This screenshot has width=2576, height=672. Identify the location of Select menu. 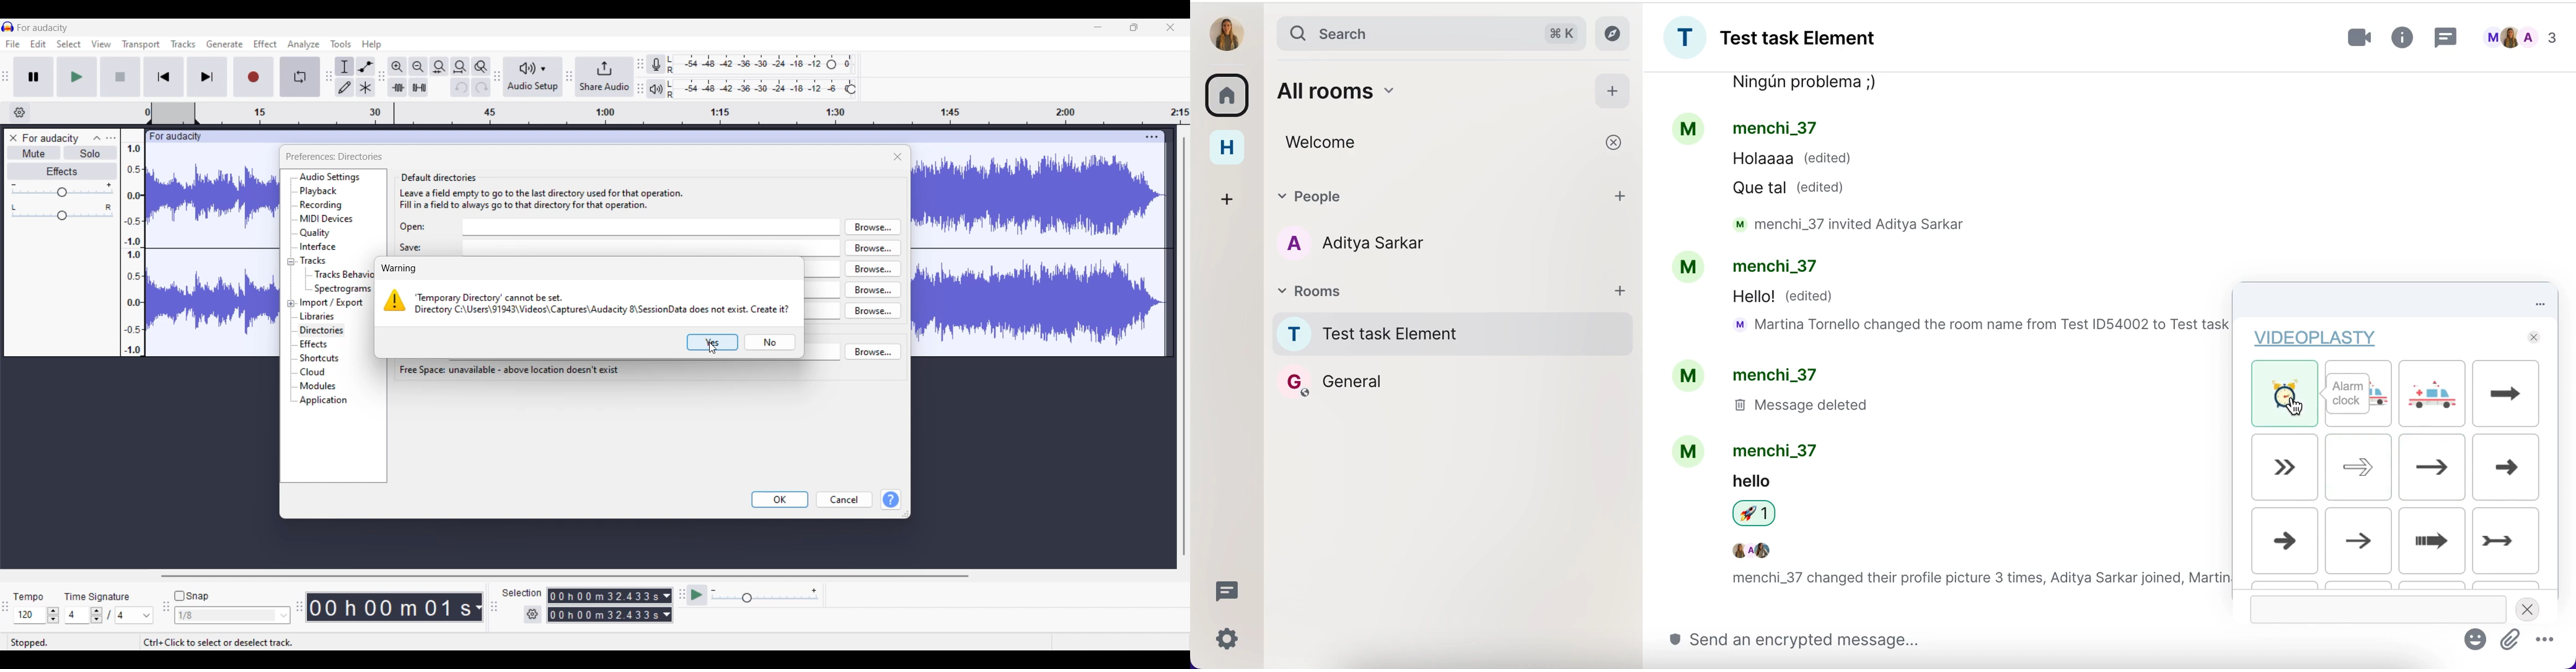
(69, 44).